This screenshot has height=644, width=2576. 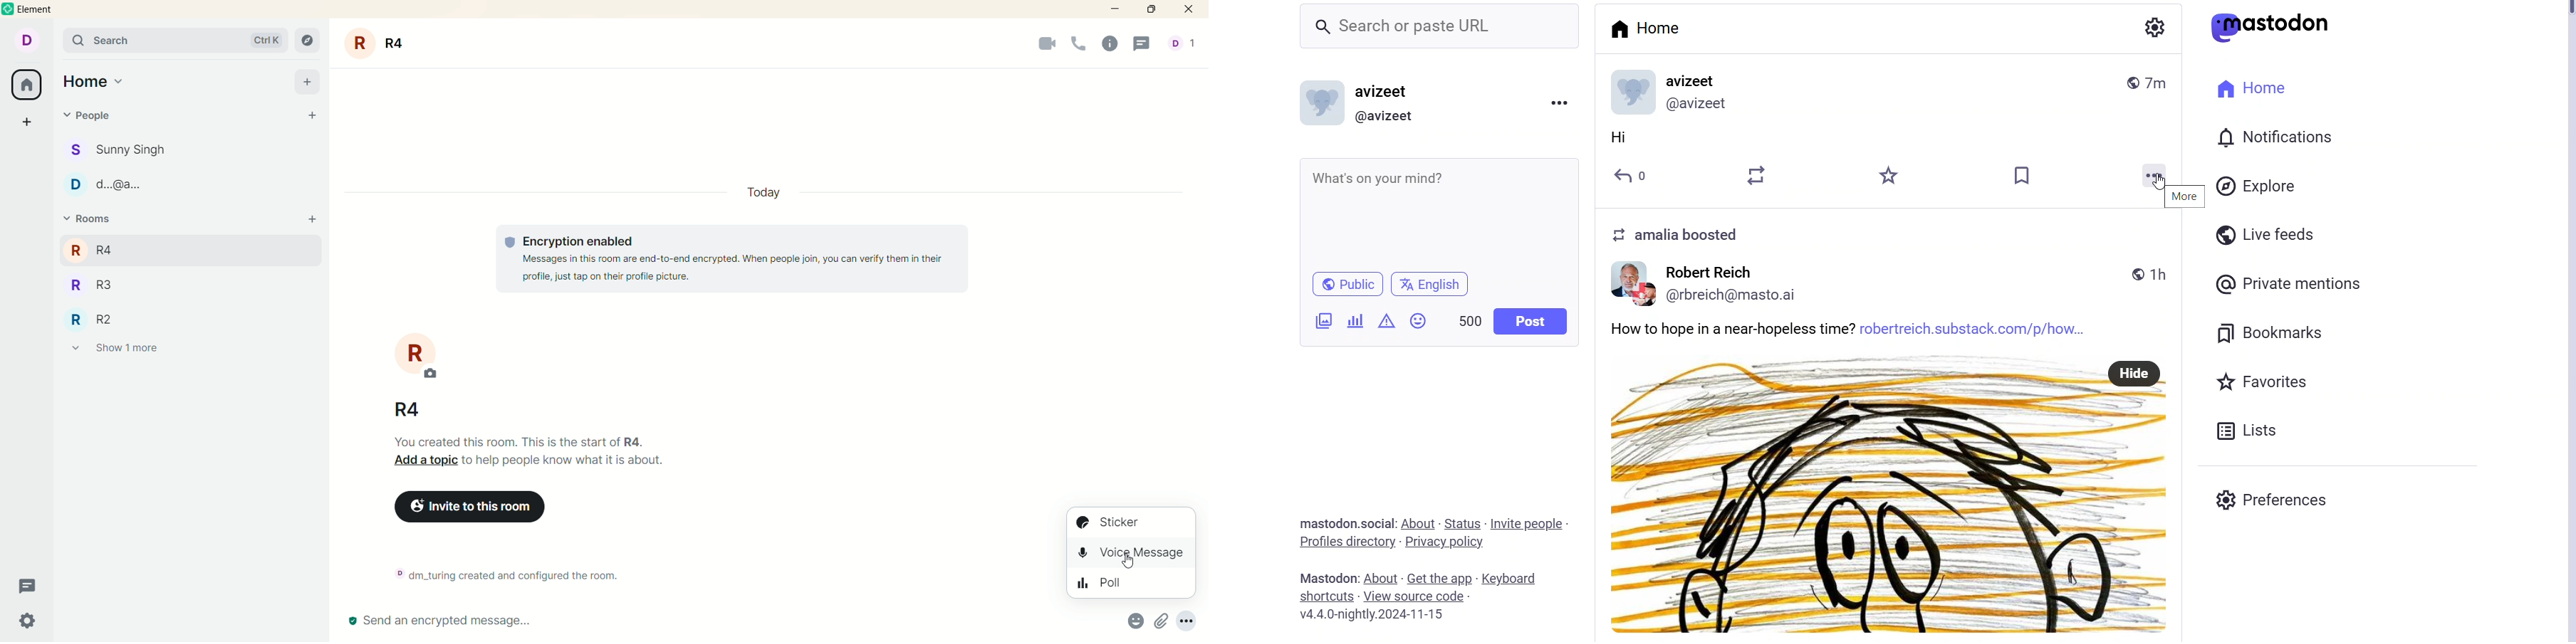 What do you see at coordinates (1380, 578) in the screenshot?
I see `About` at bounding box center [1380, 578].